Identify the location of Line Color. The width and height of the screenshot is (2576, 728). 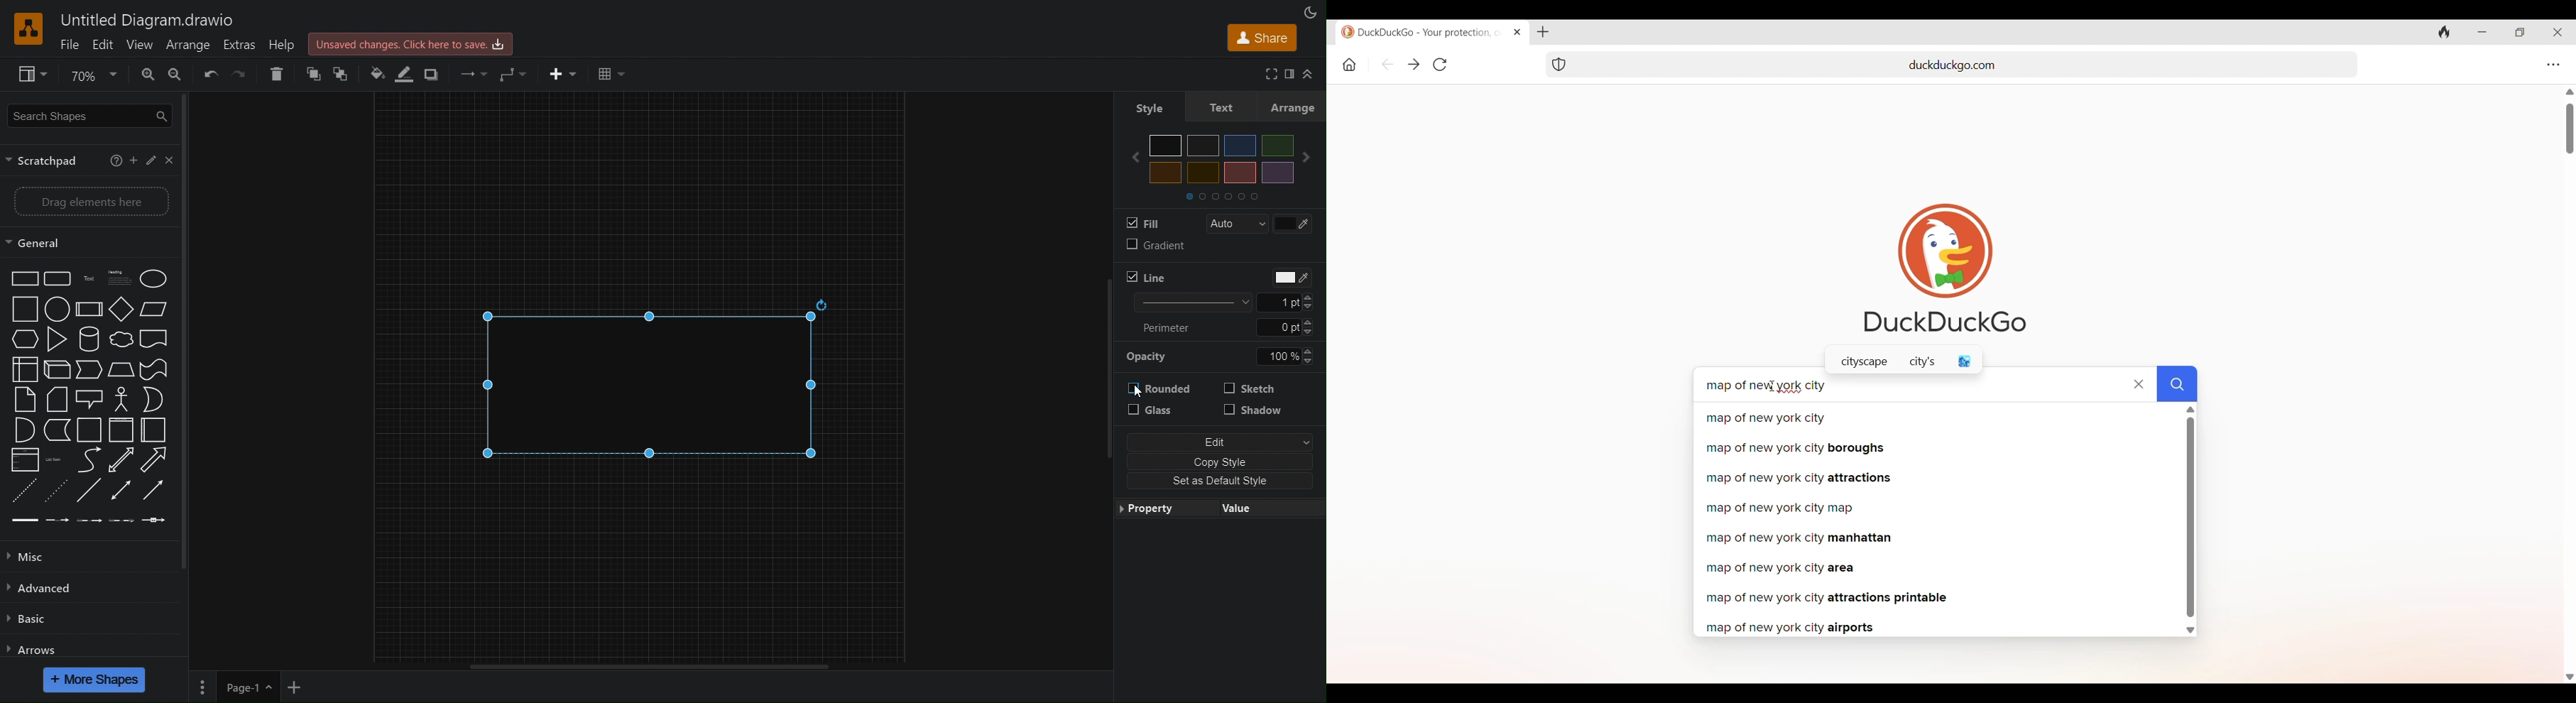
(407, 75).